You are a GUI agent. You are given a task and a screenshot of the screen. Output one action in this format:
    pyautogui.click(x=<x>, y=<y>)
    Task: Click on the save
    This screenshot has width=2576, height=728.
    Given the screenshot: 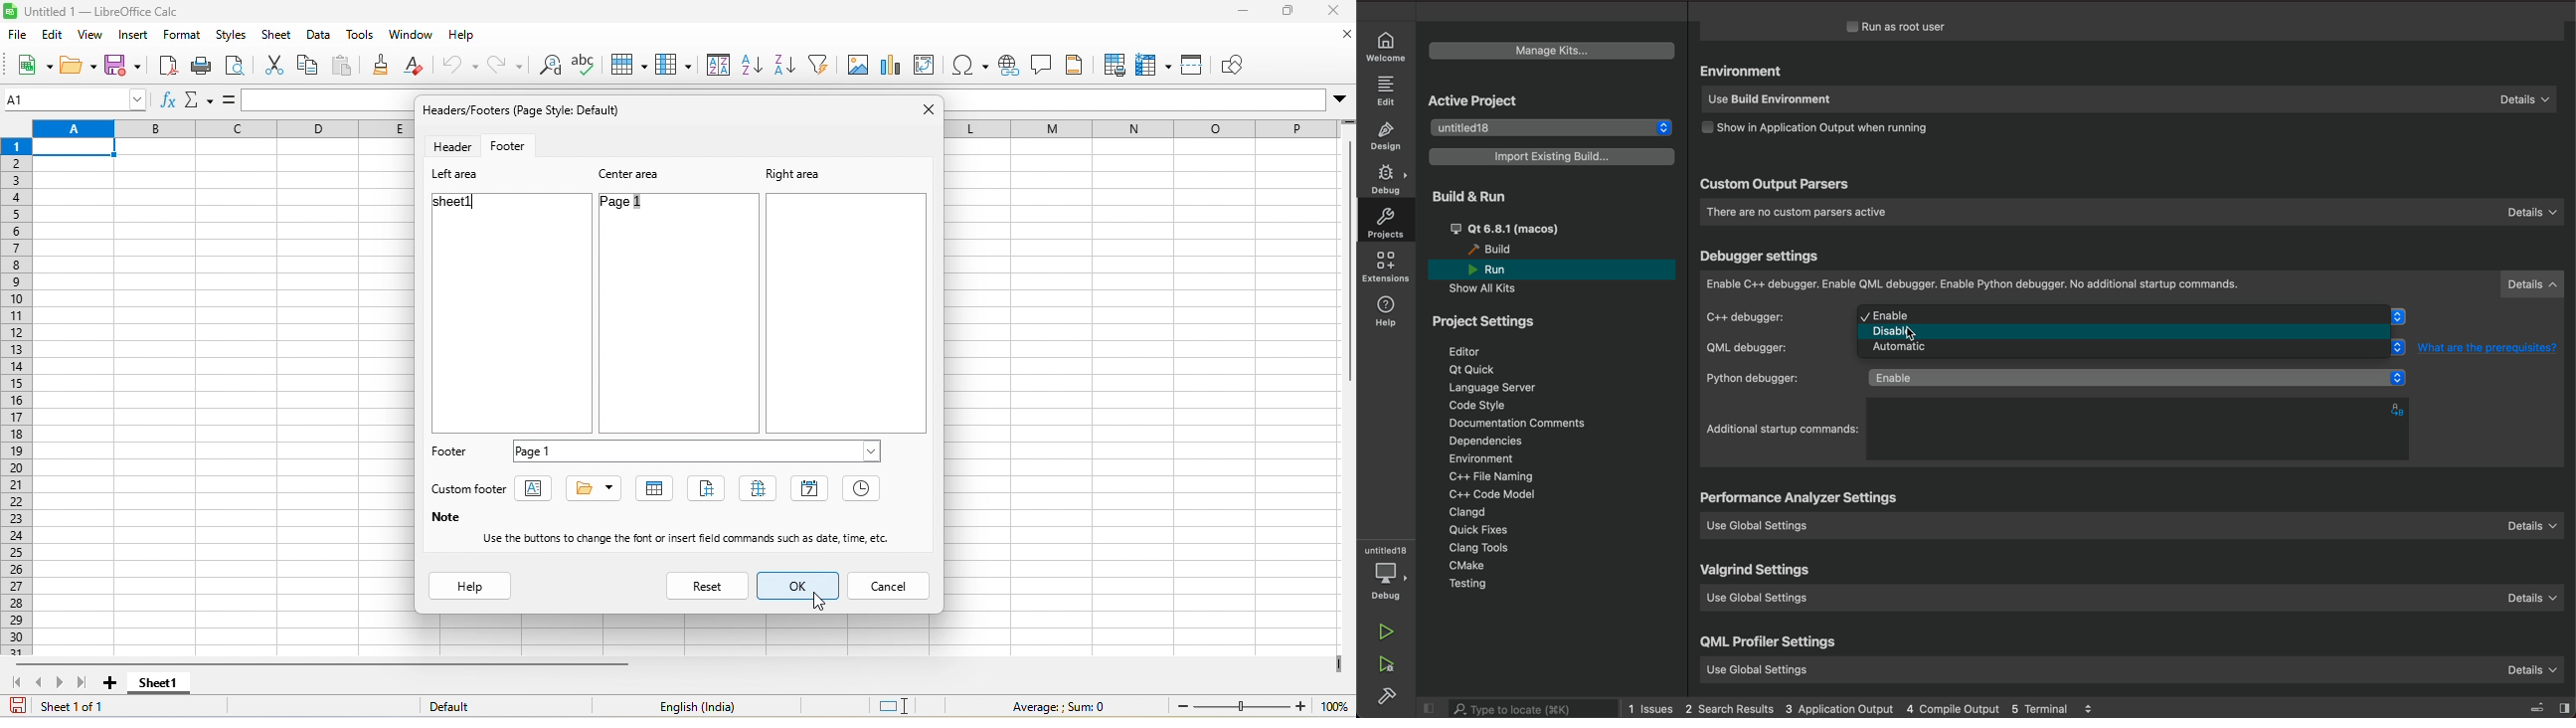 What is the action you would take?
    pyautogui.click(x=122, y=67)
    